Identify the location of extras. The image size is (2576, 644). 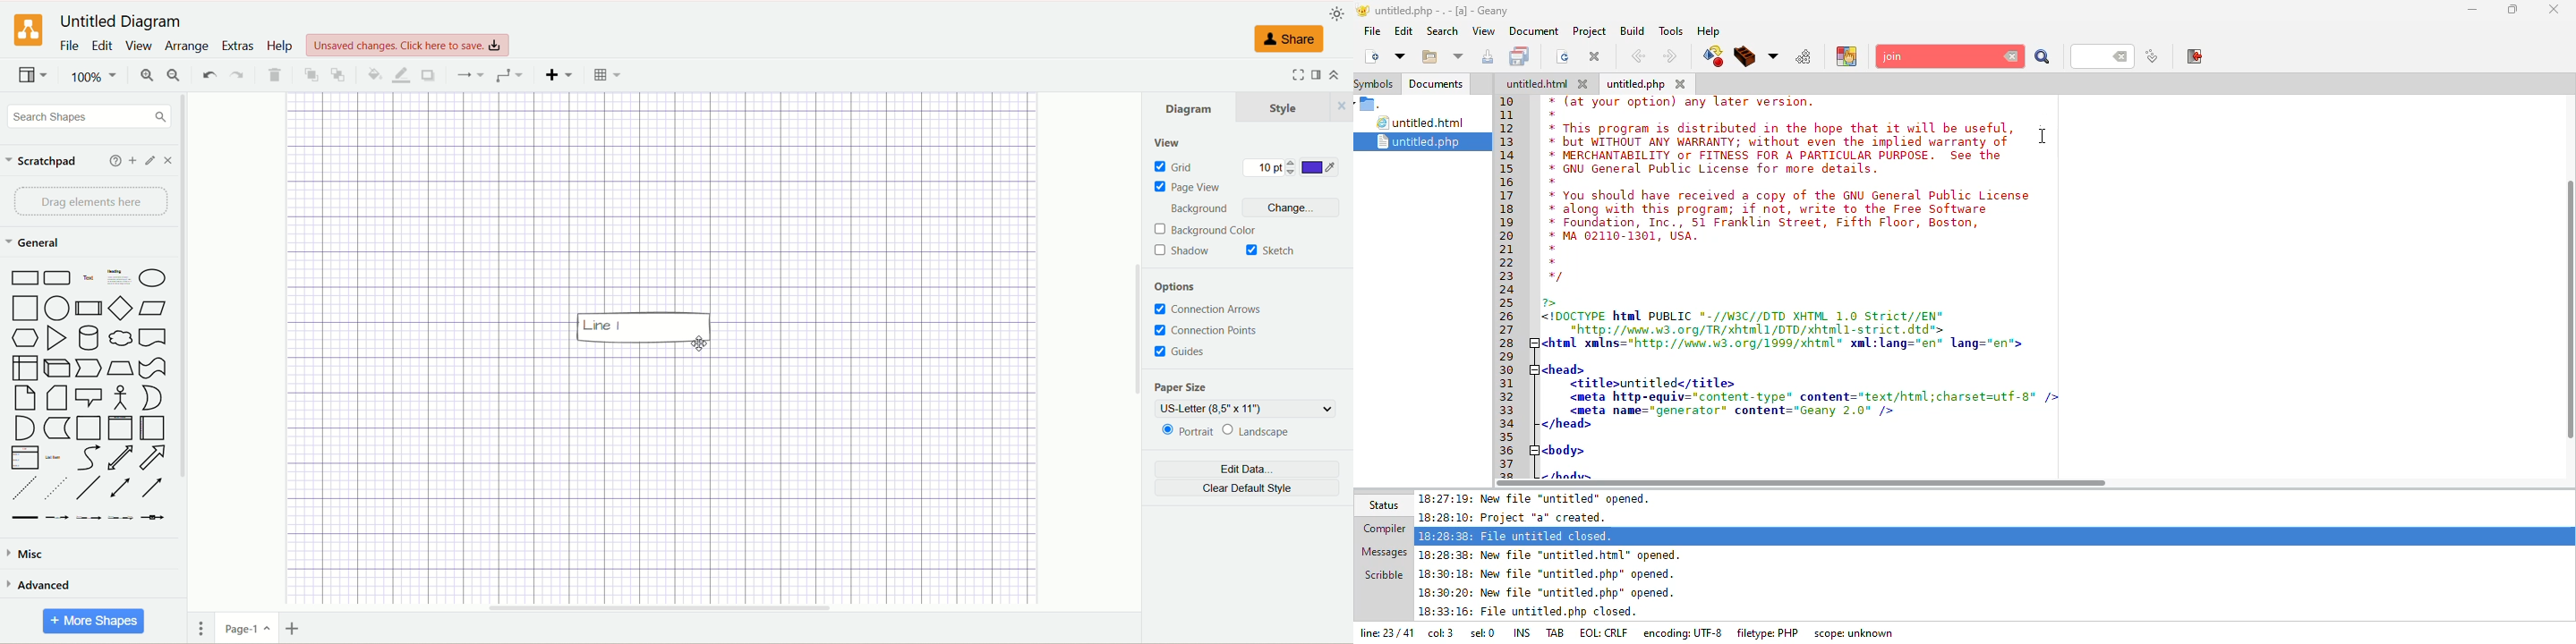
(238, 45).